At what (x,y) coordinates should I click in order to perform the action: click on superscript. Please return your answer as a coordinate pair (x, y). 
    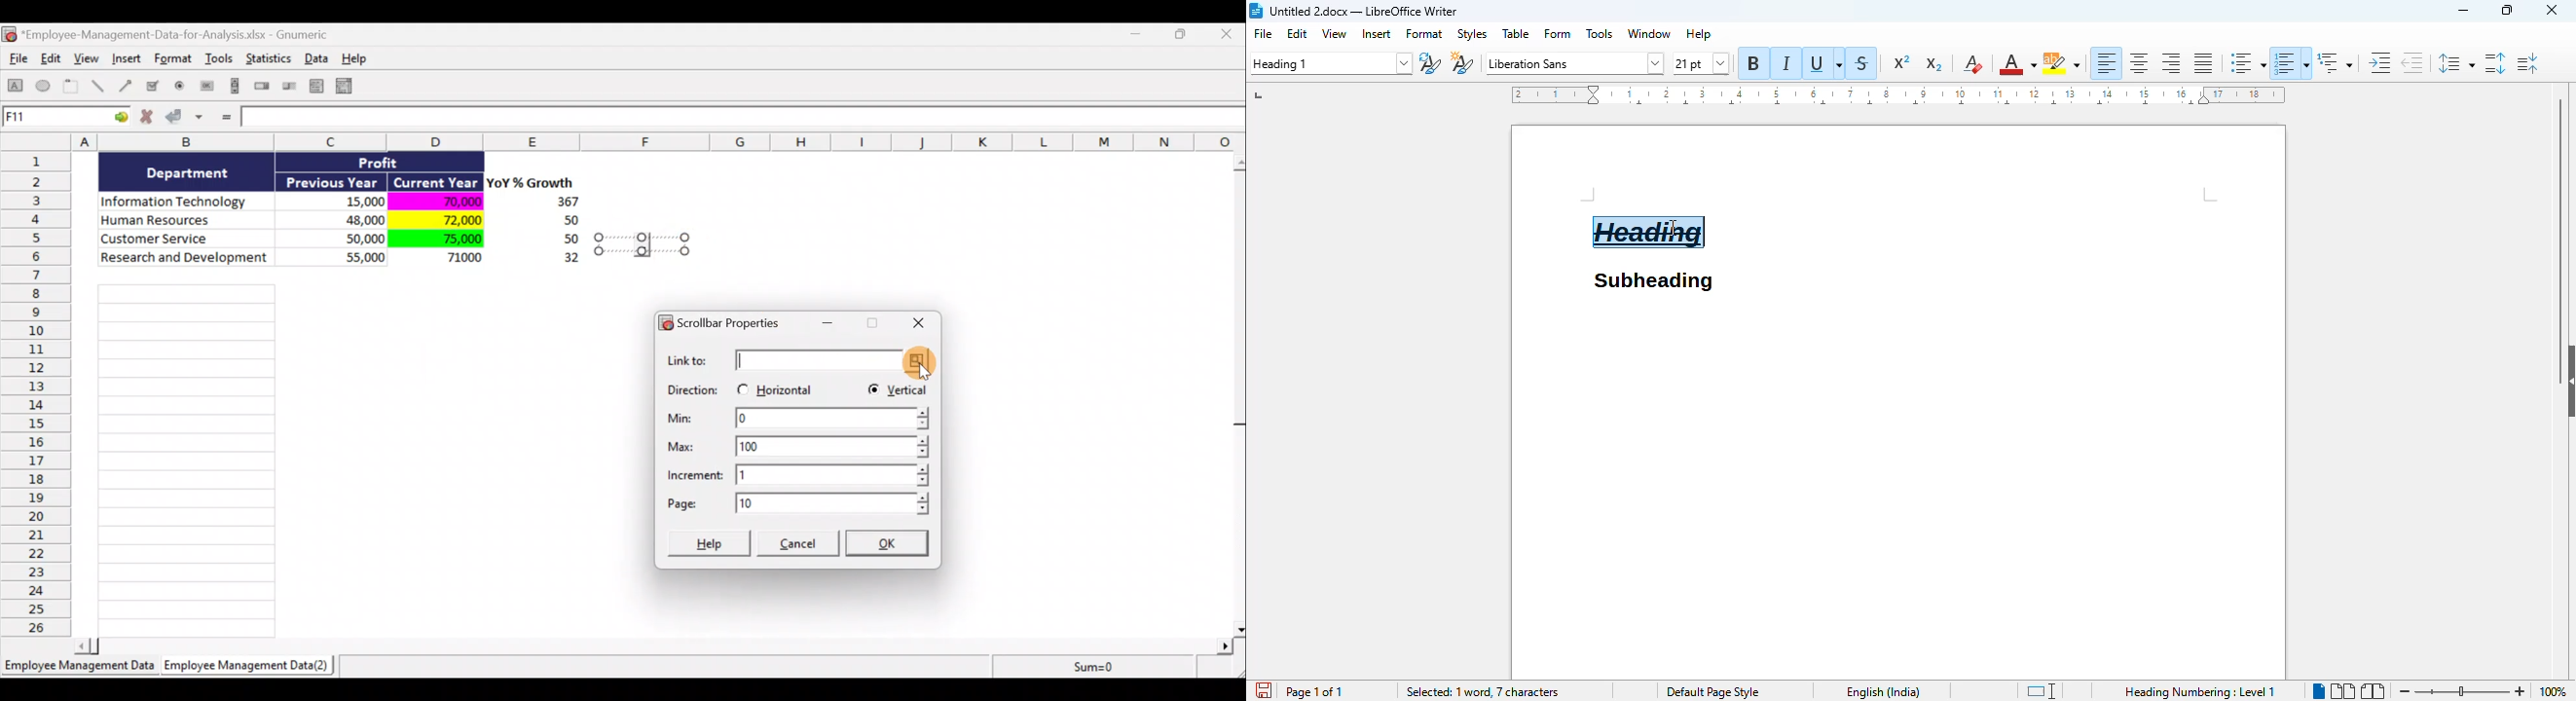
    Looking at the image, I should click on (1902, 62).